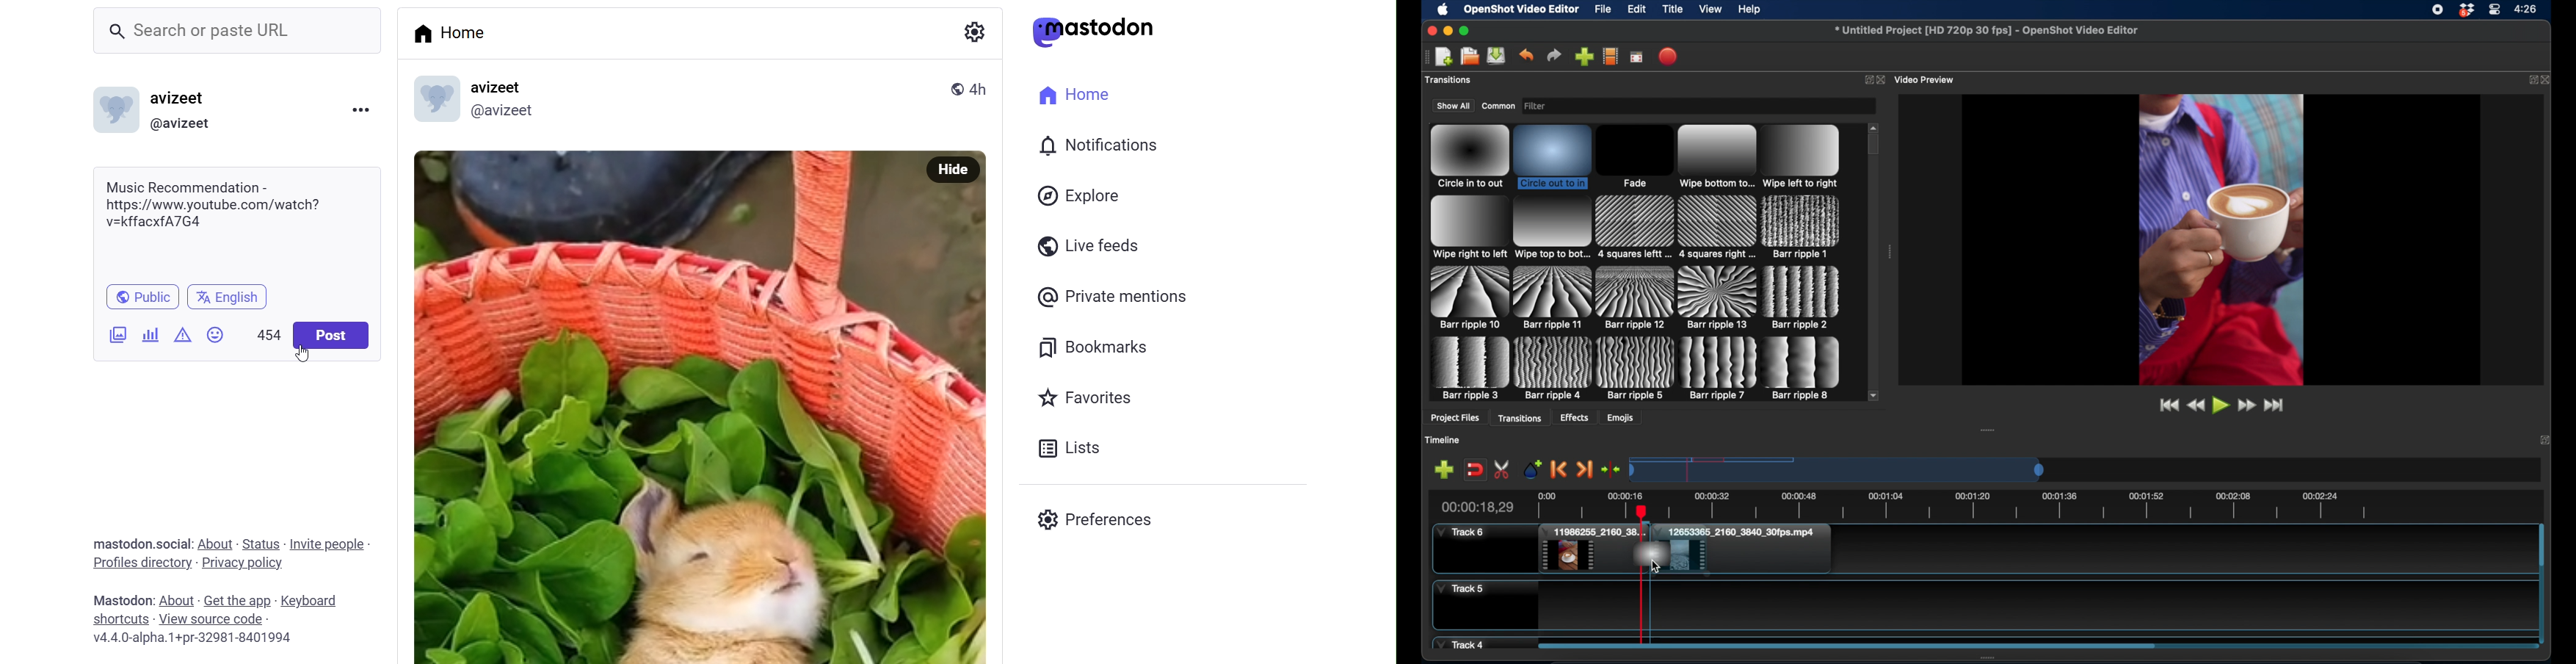  What do you see at coordinates (261, 544) in the screenshot?
I see `status` at bounding box center [261, 544].